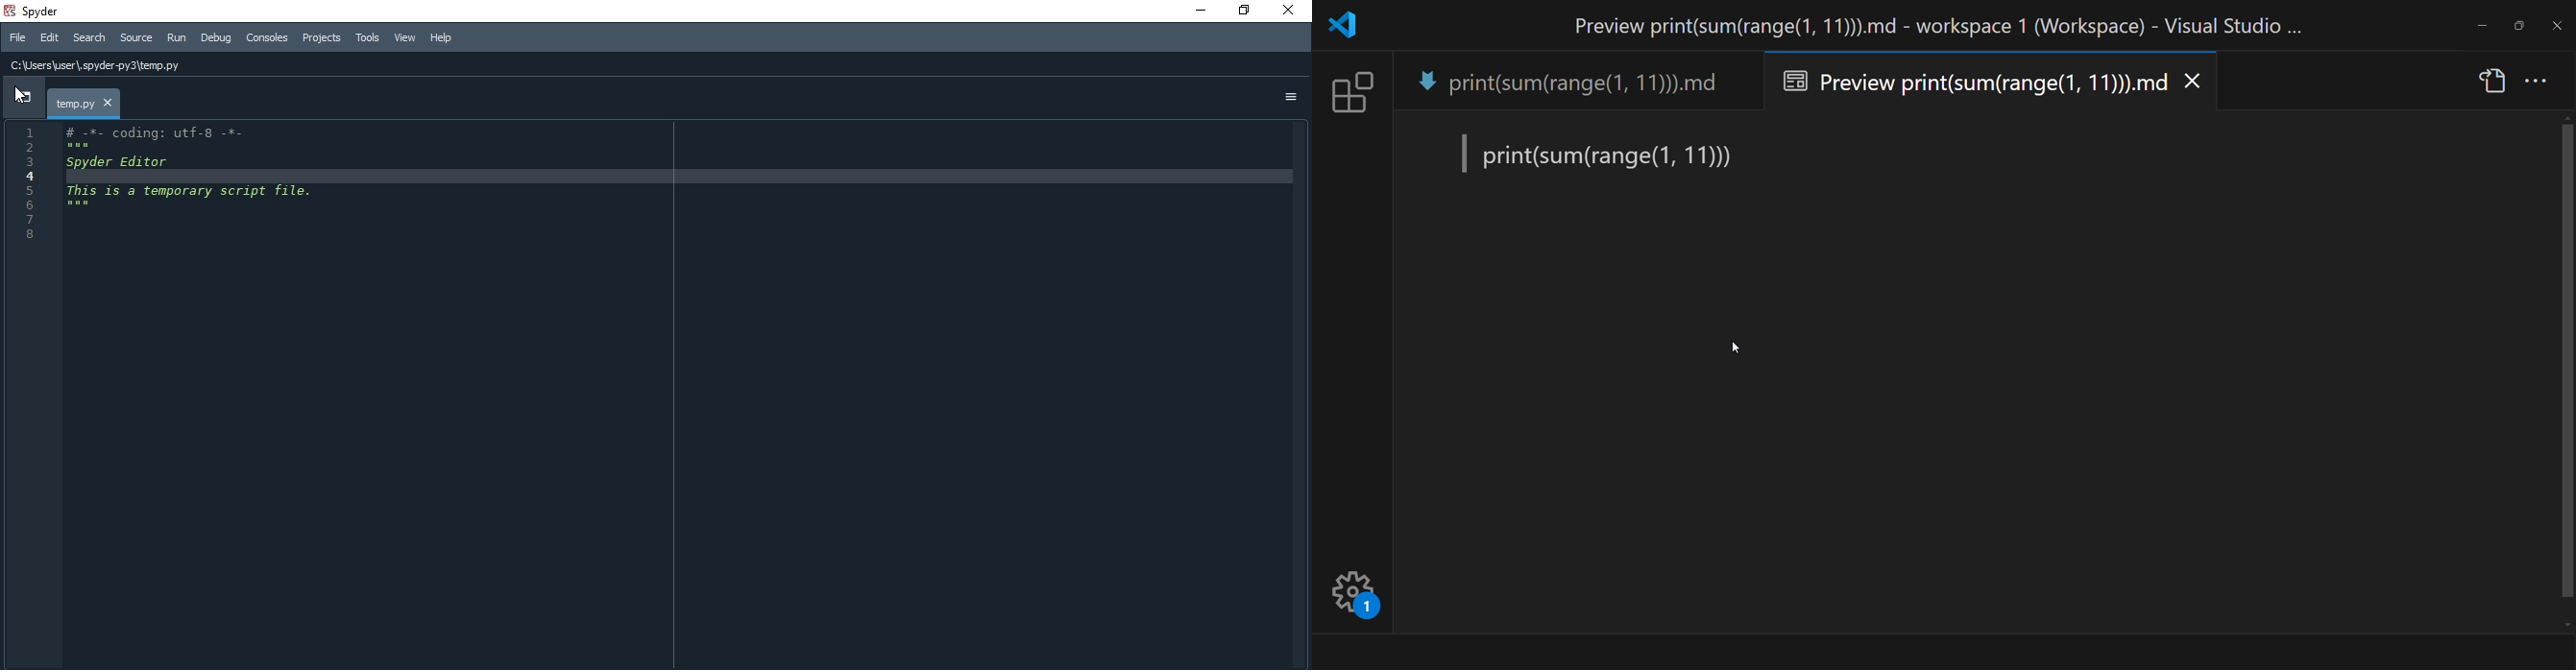  What do you see at coordinates (1734, 343) in the screenshot?
I see `Cursor` at bounding box center [1734, 343].